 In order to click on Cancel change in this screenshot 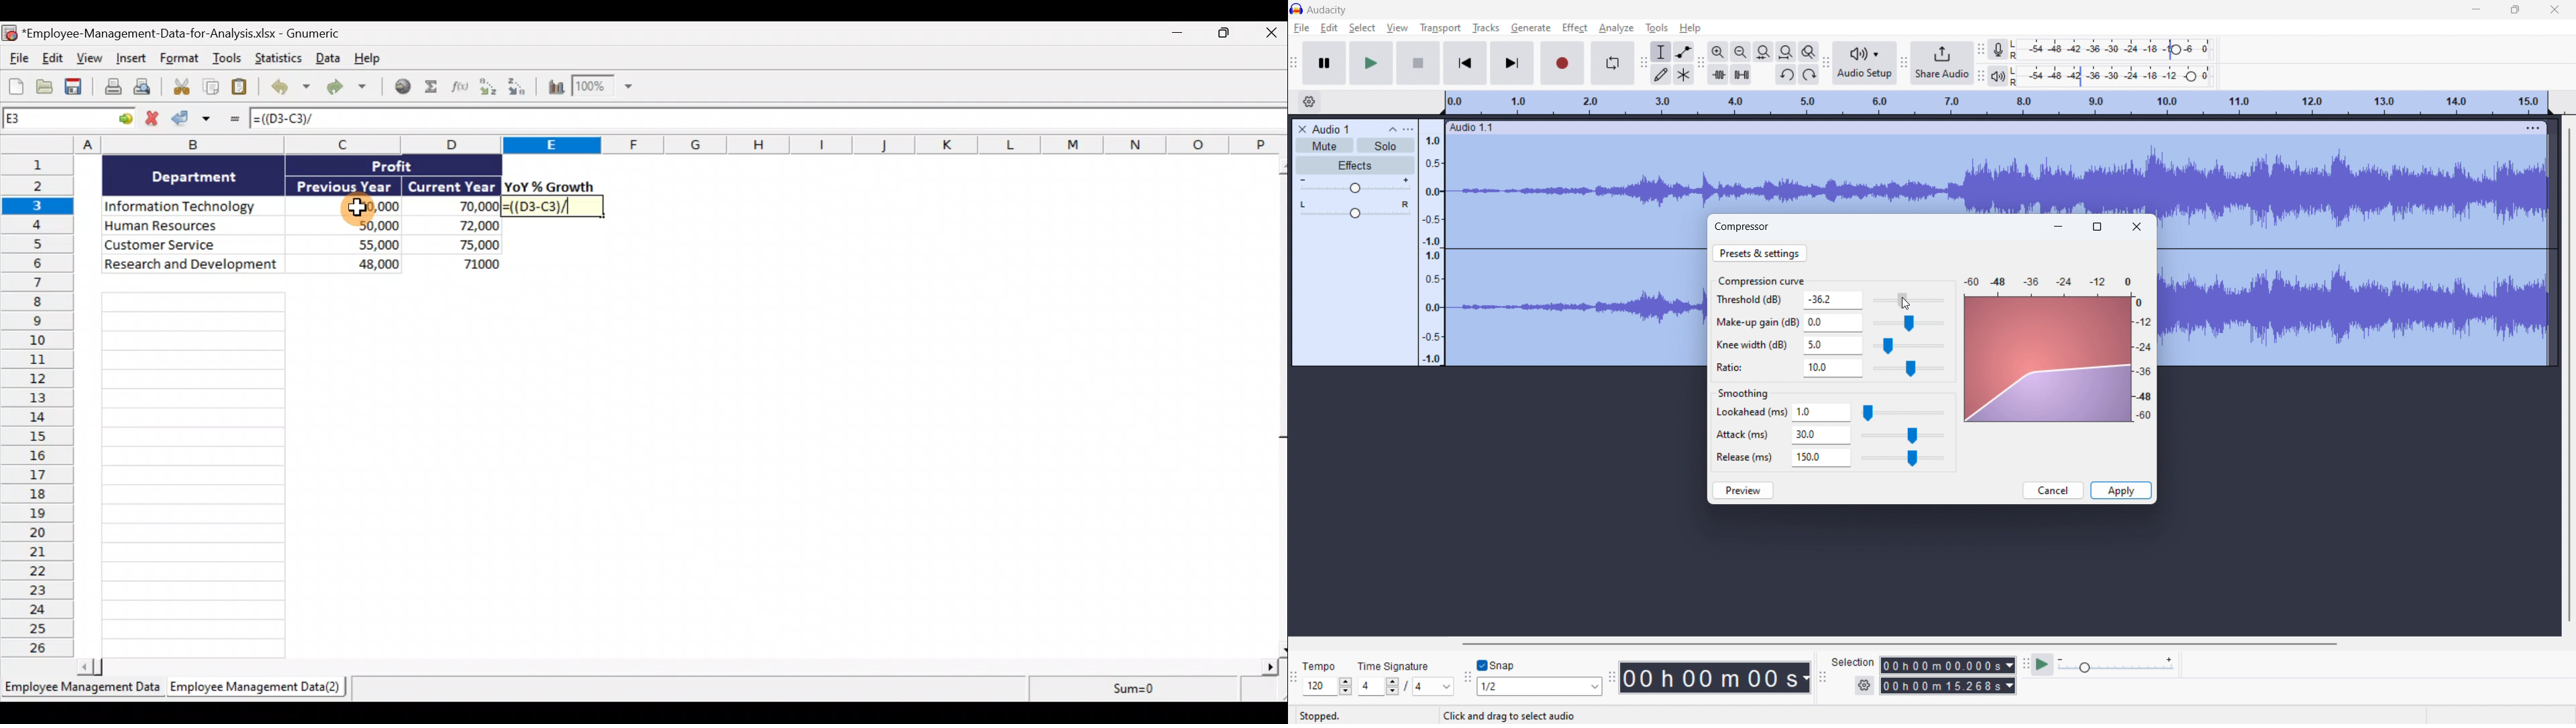, I will do `click(154, 119)`.